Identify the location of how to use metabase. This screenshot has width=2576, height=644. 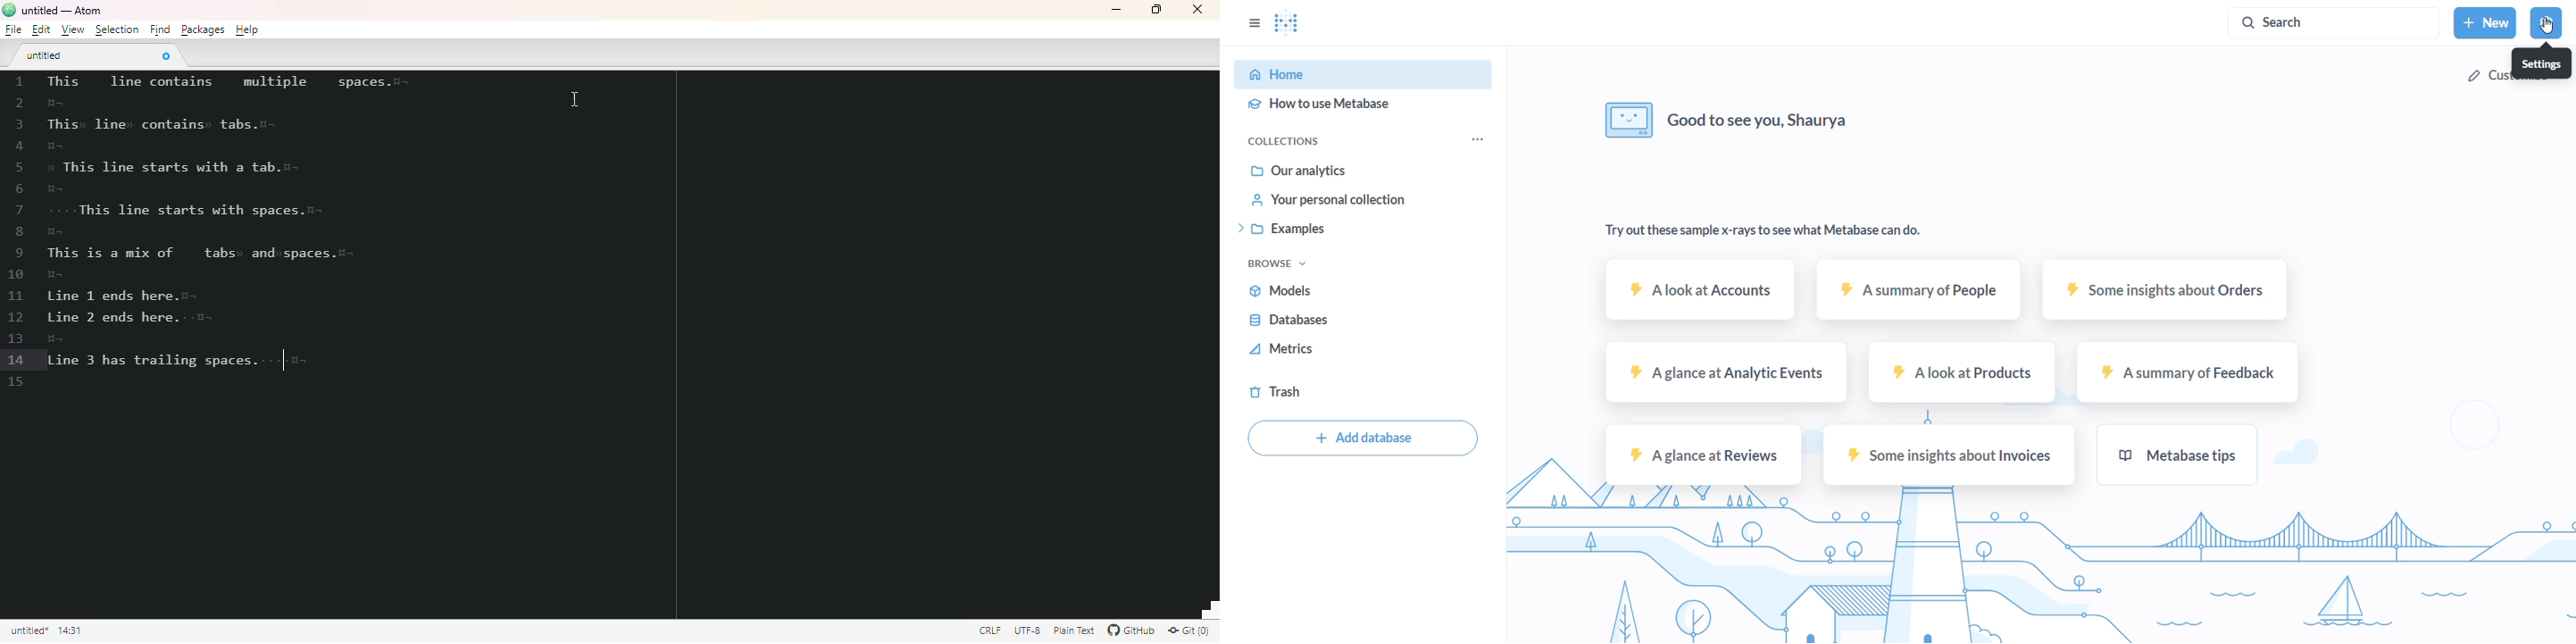
(1350, 106).